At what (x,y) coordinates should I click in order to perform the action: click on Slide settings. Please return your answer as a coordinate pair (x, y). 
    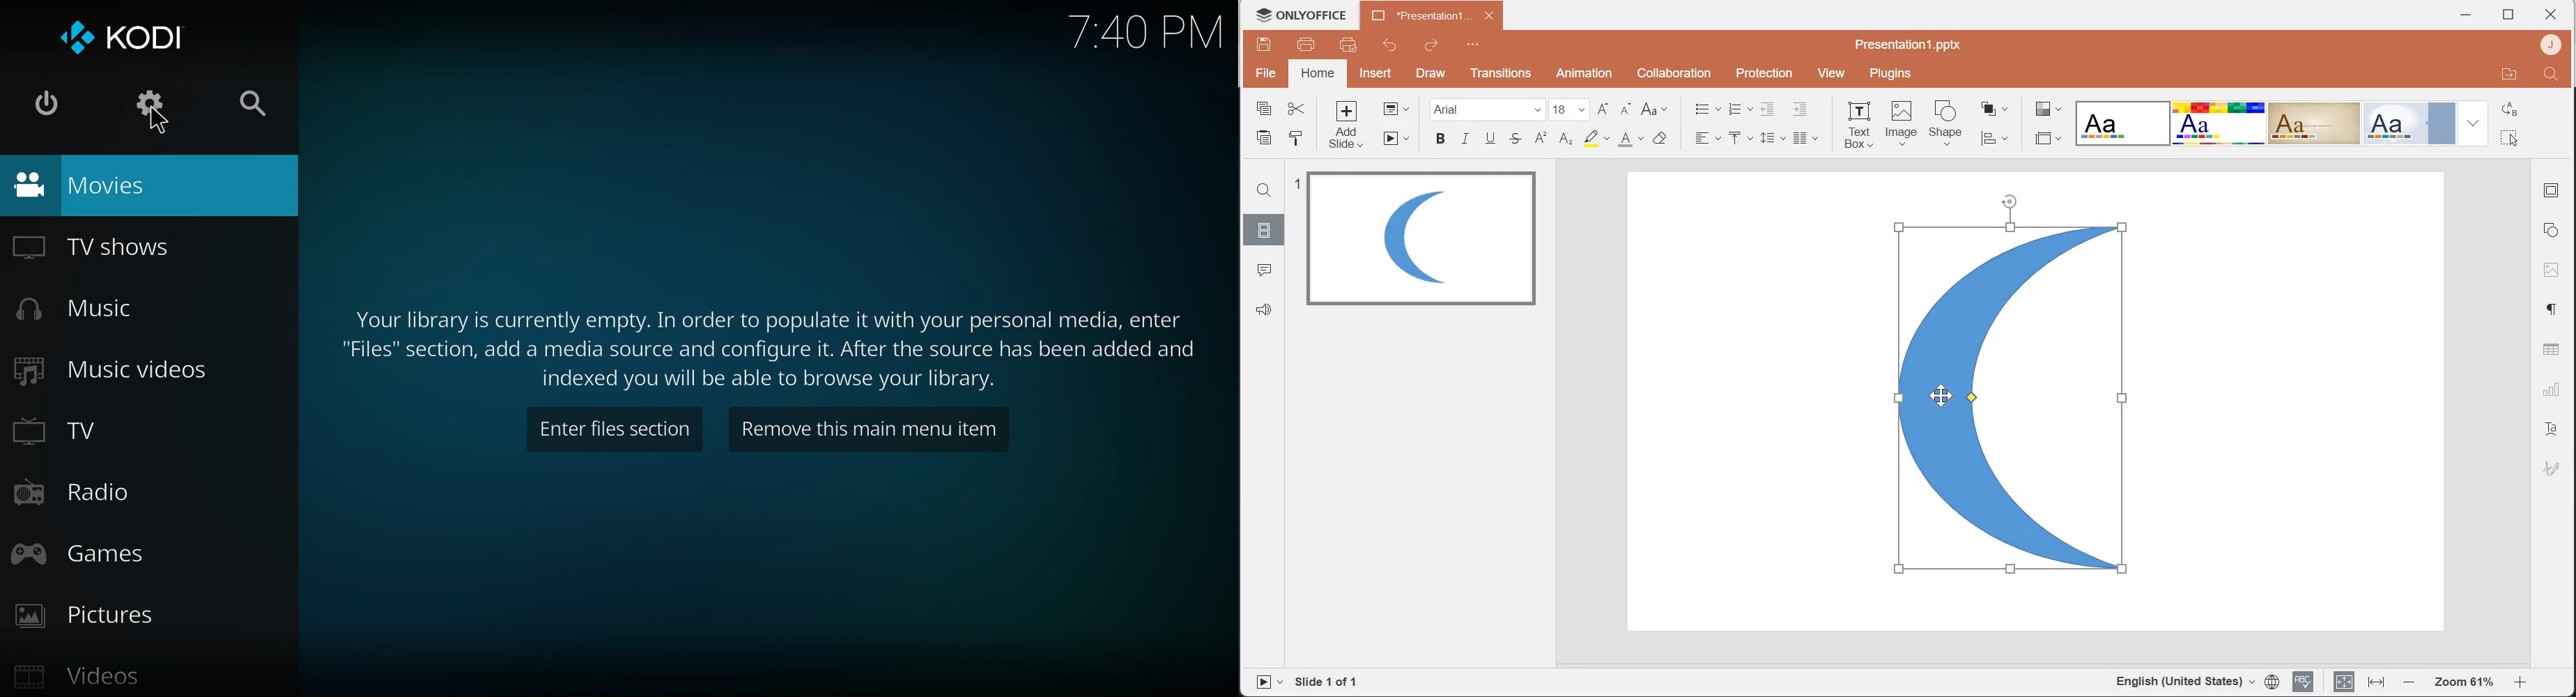
    Looking at the image, I should click on (2554, 189).